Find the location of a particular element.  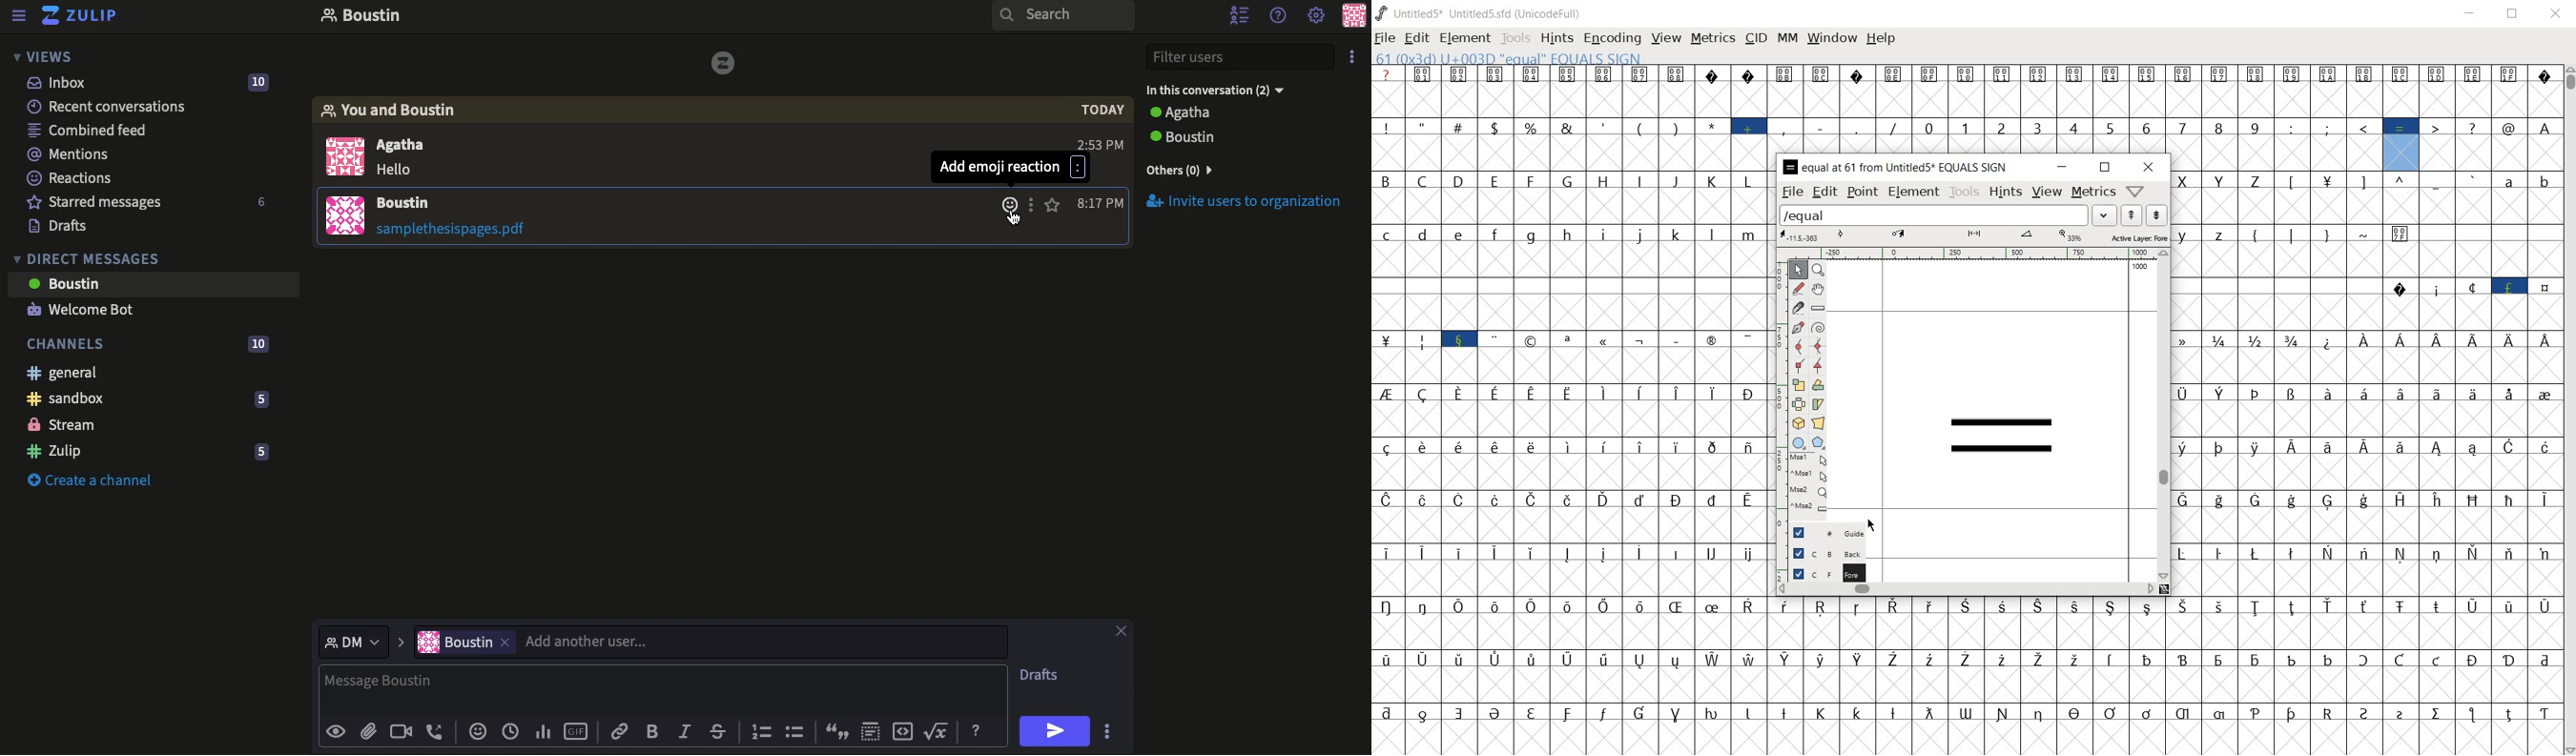

element is located at coordinates (1462, 37).